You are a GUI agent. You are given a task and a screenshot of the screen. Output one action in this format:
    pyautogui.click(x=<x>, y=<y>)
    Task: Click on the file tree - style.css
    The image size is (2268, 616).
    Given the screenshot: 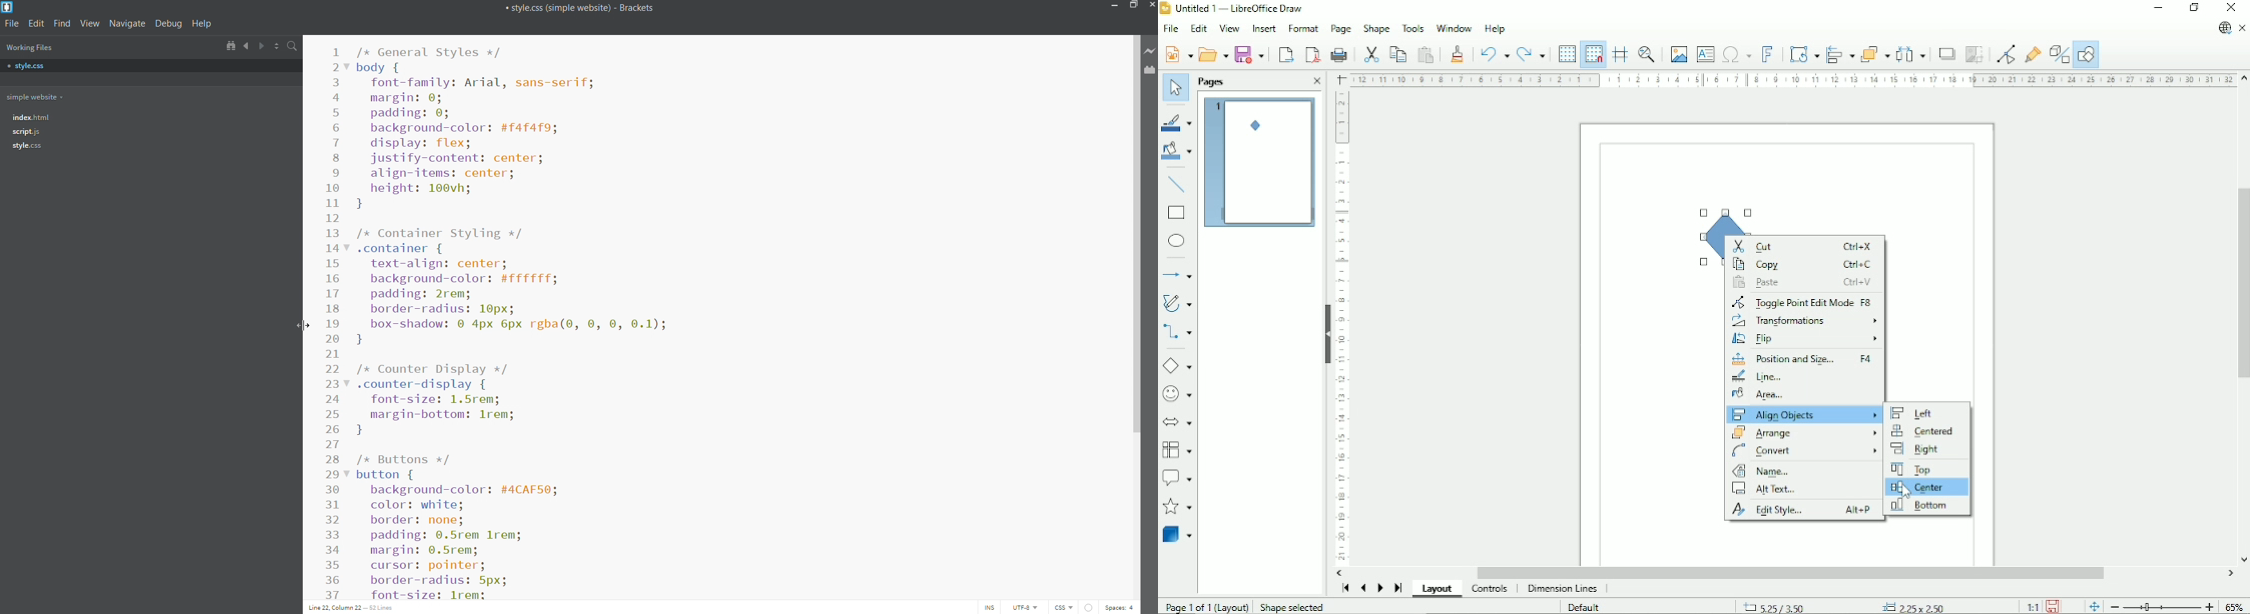 What is the action you would take?
    pyautogui.click(x=27, y=146)
    